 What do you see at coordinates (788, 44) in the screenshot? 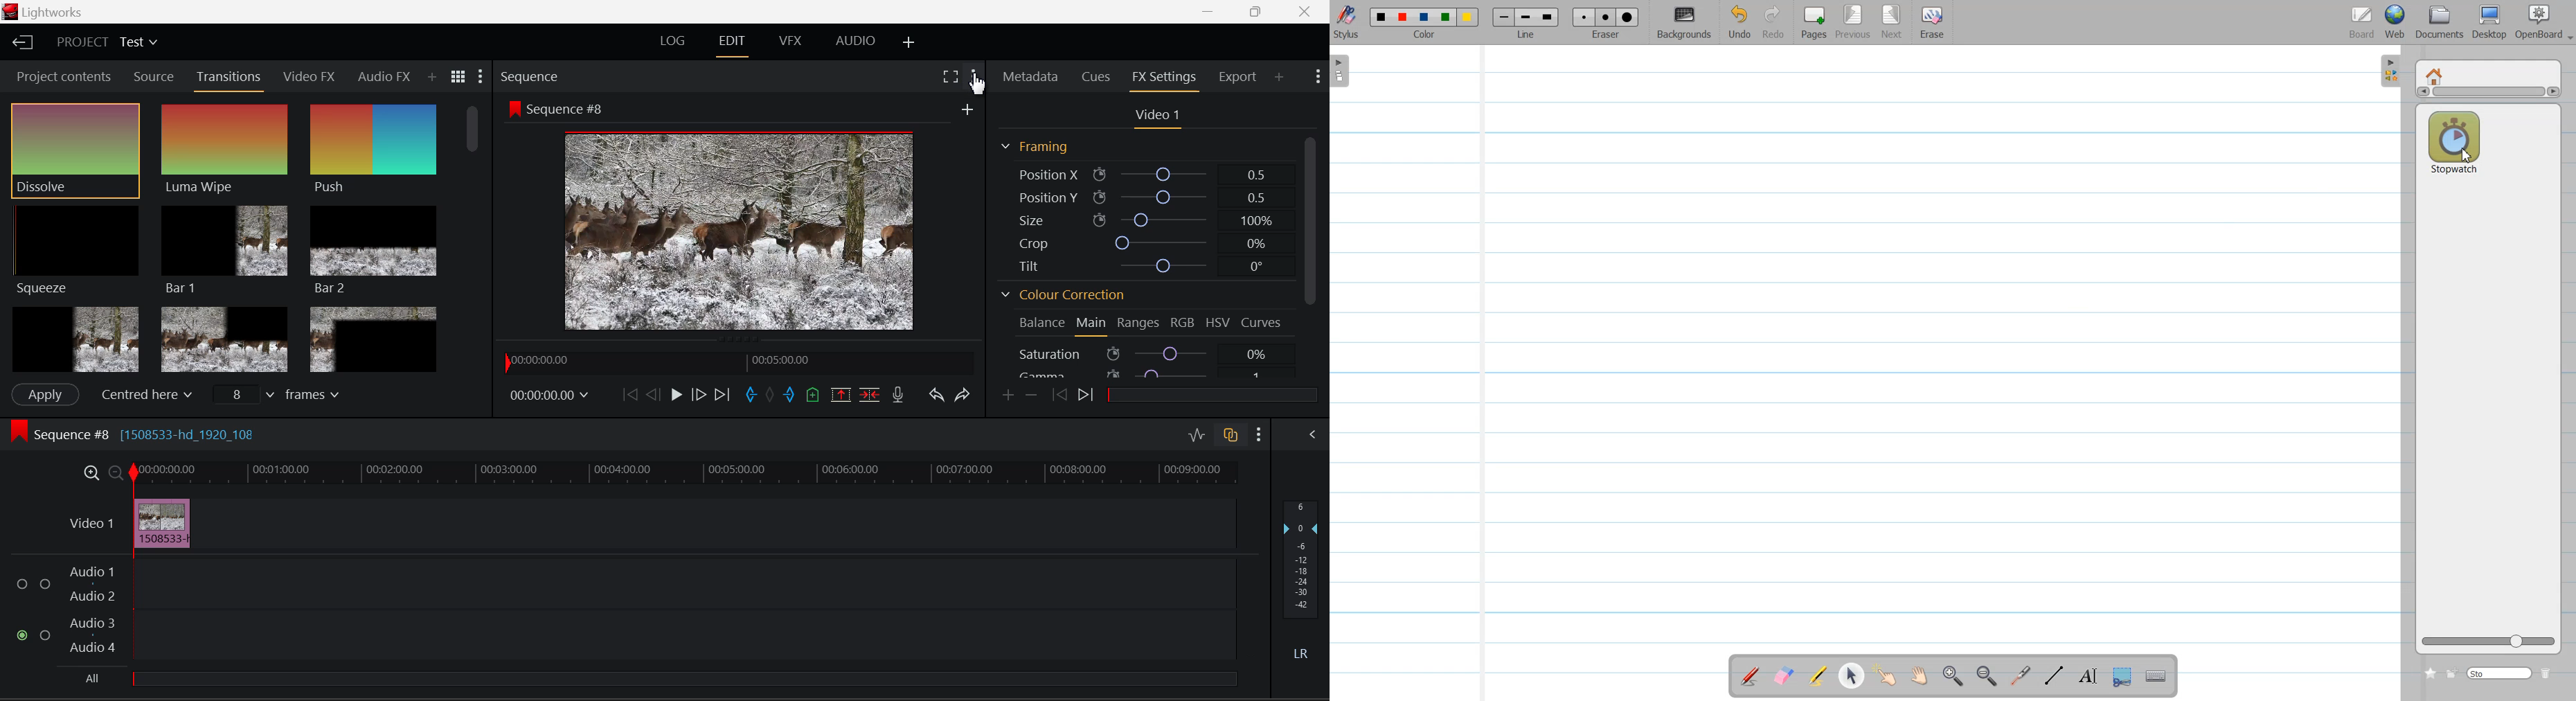
I see `VFX Layout` at bounding box center [788, 44].